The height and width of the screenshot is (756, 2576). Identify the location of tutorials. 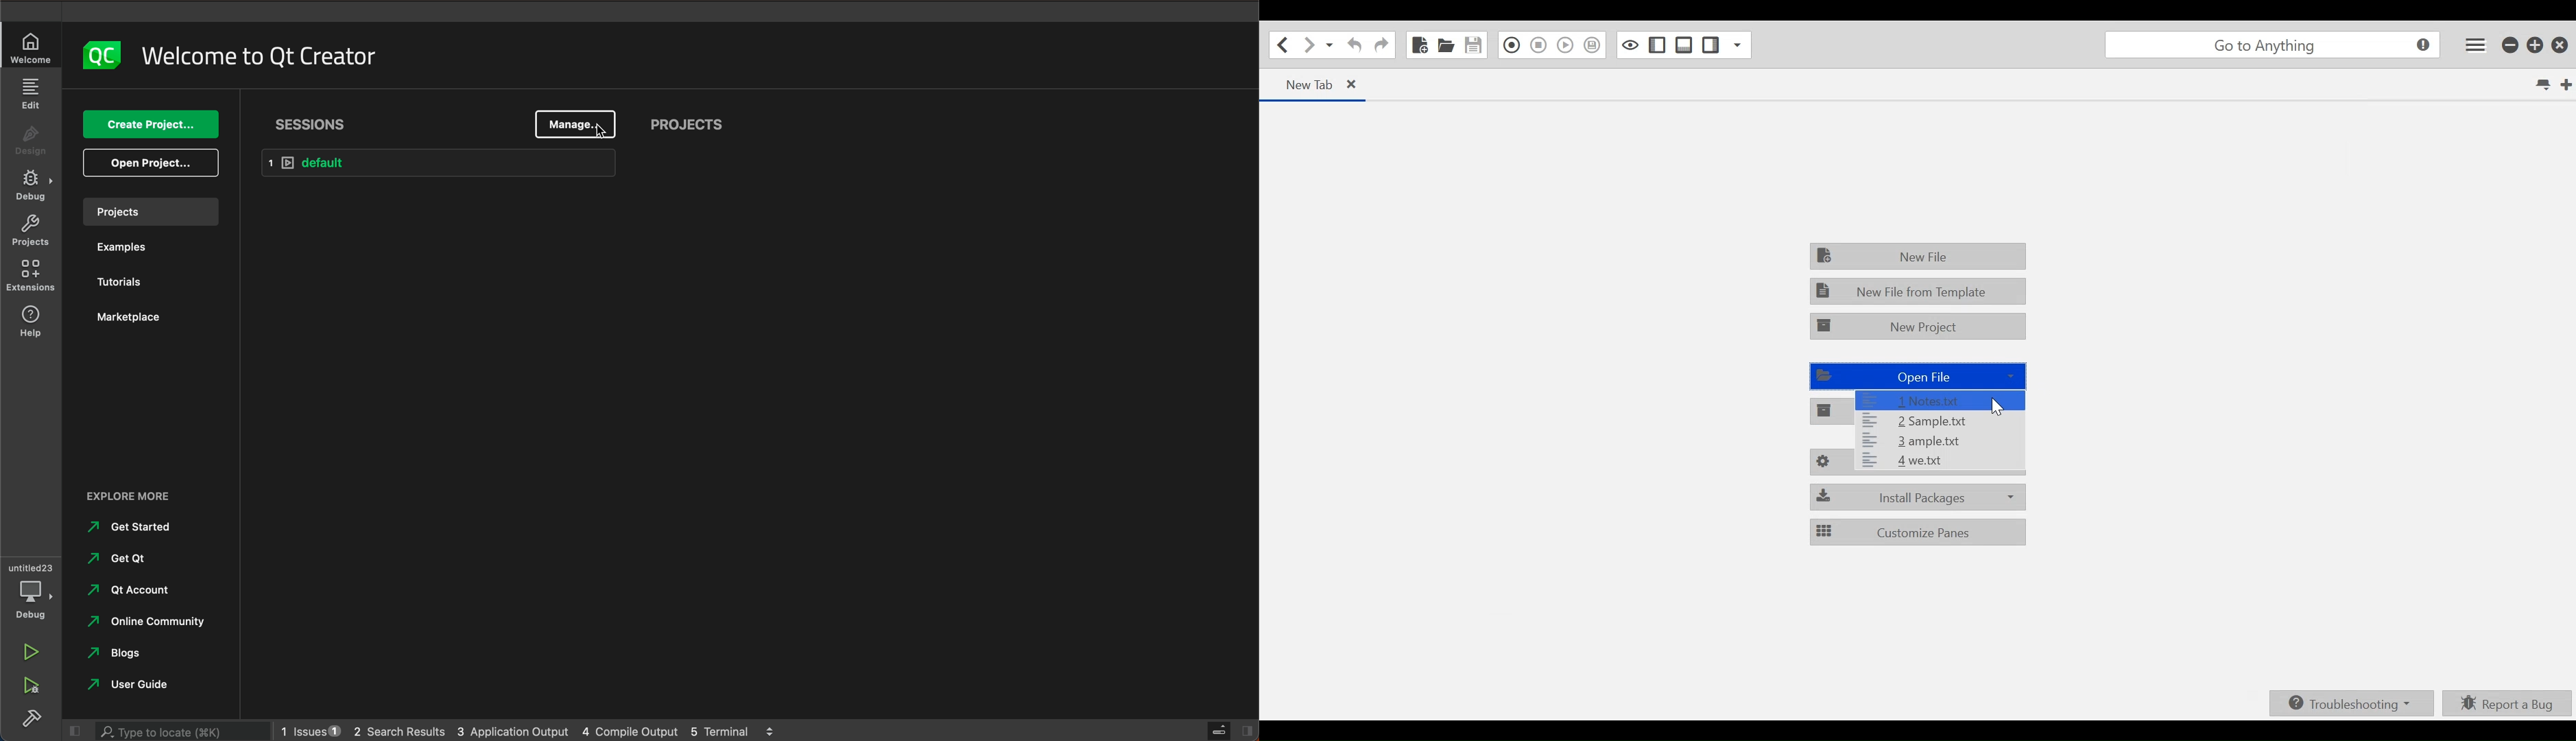
(125, 284).